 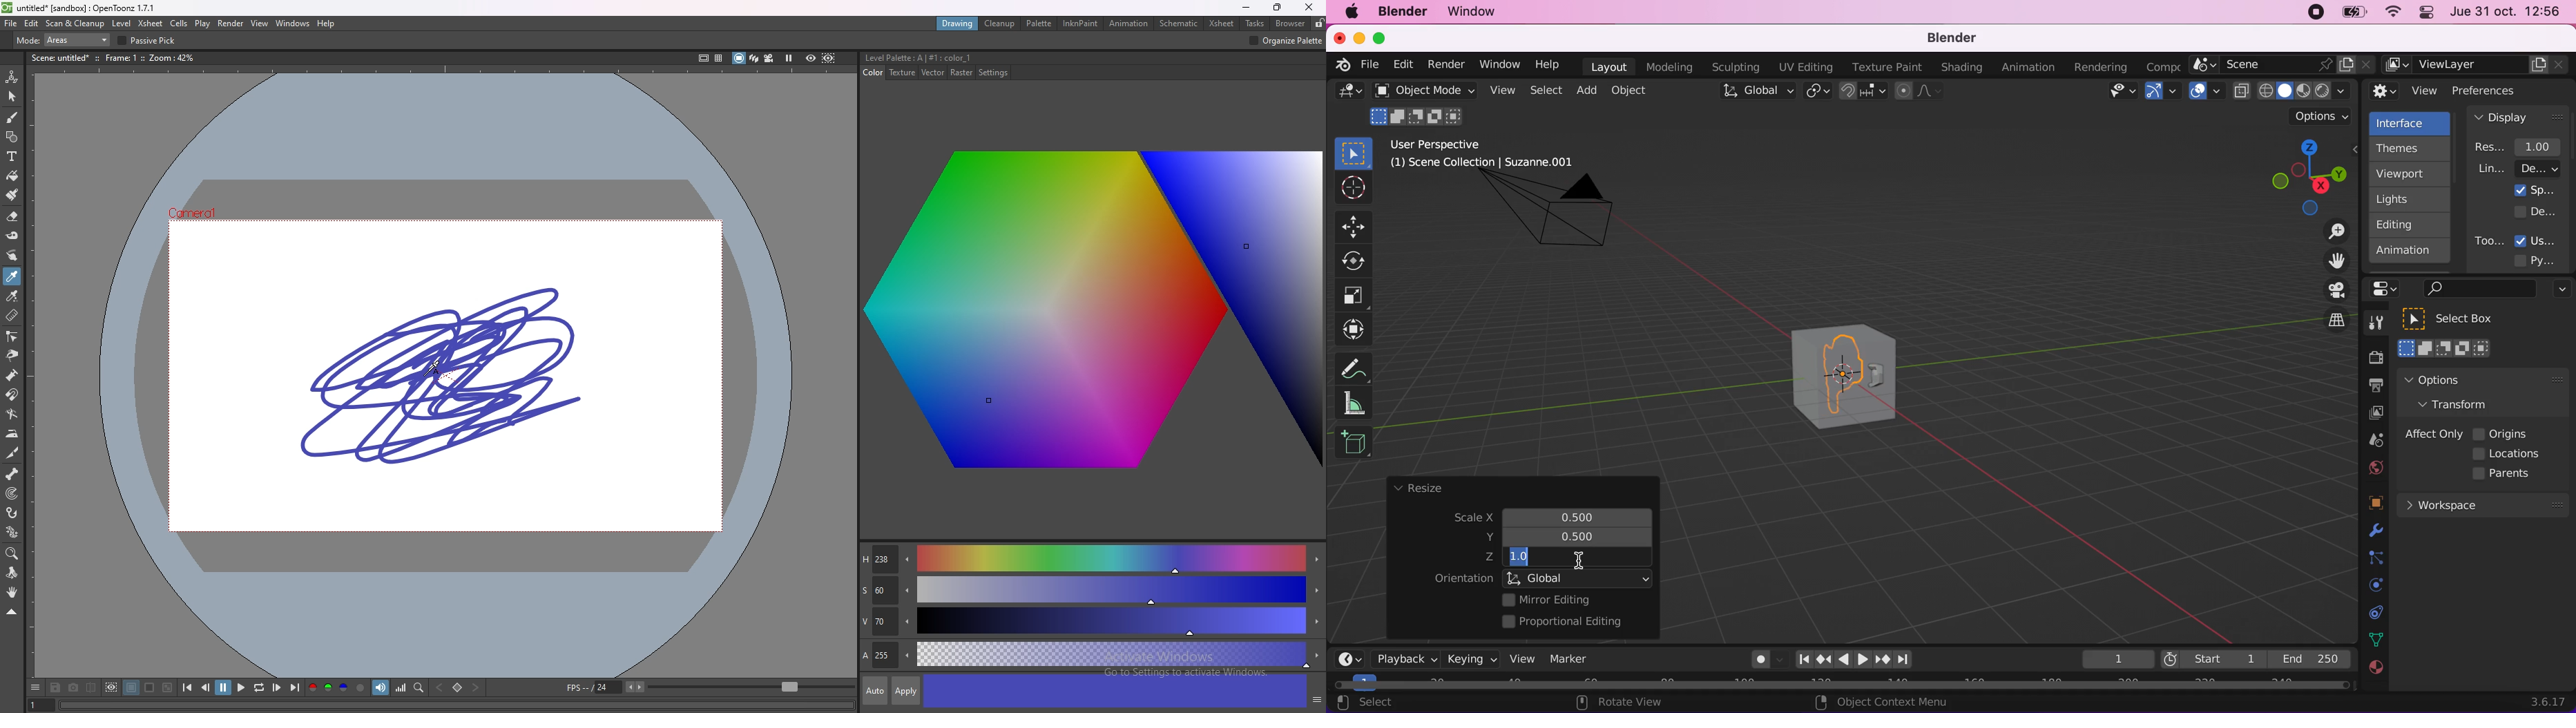 I want to click on scale, so click(x=472, y=40).